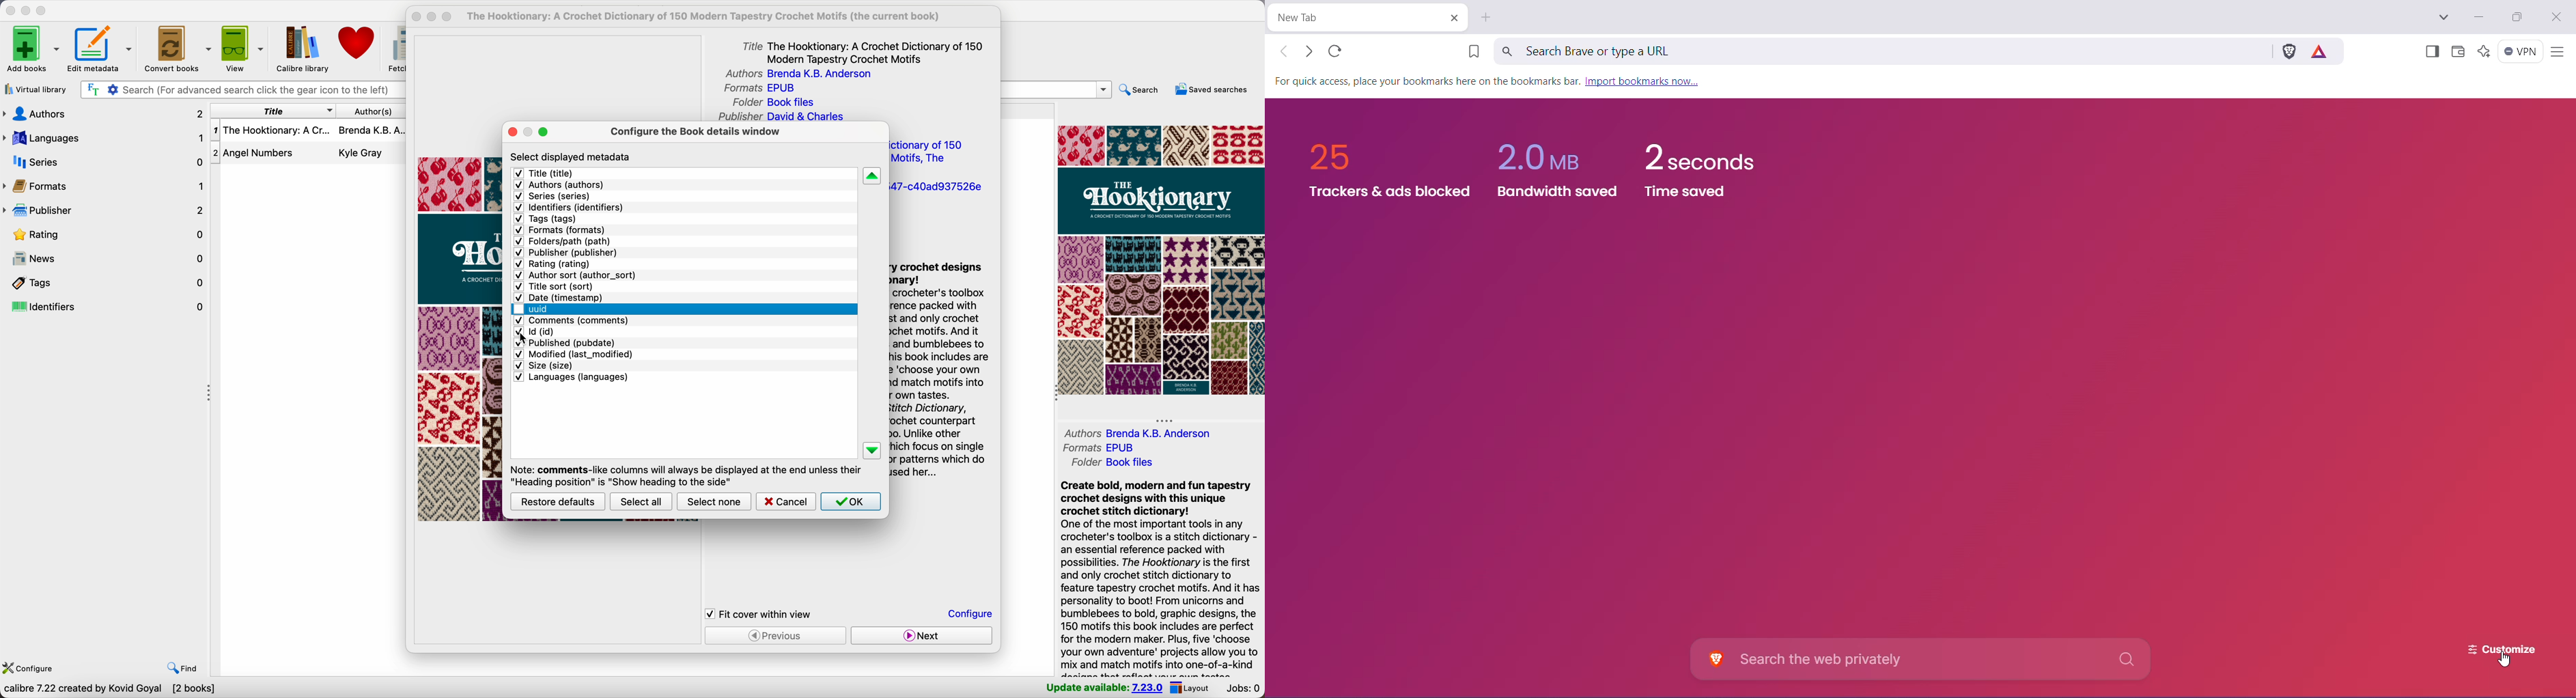 The width and height of the screenshot is (2576, 700). What do you see at coordinates (513, 133) in the screenshot?
I see `close popup` at bounding box center [513, 133].